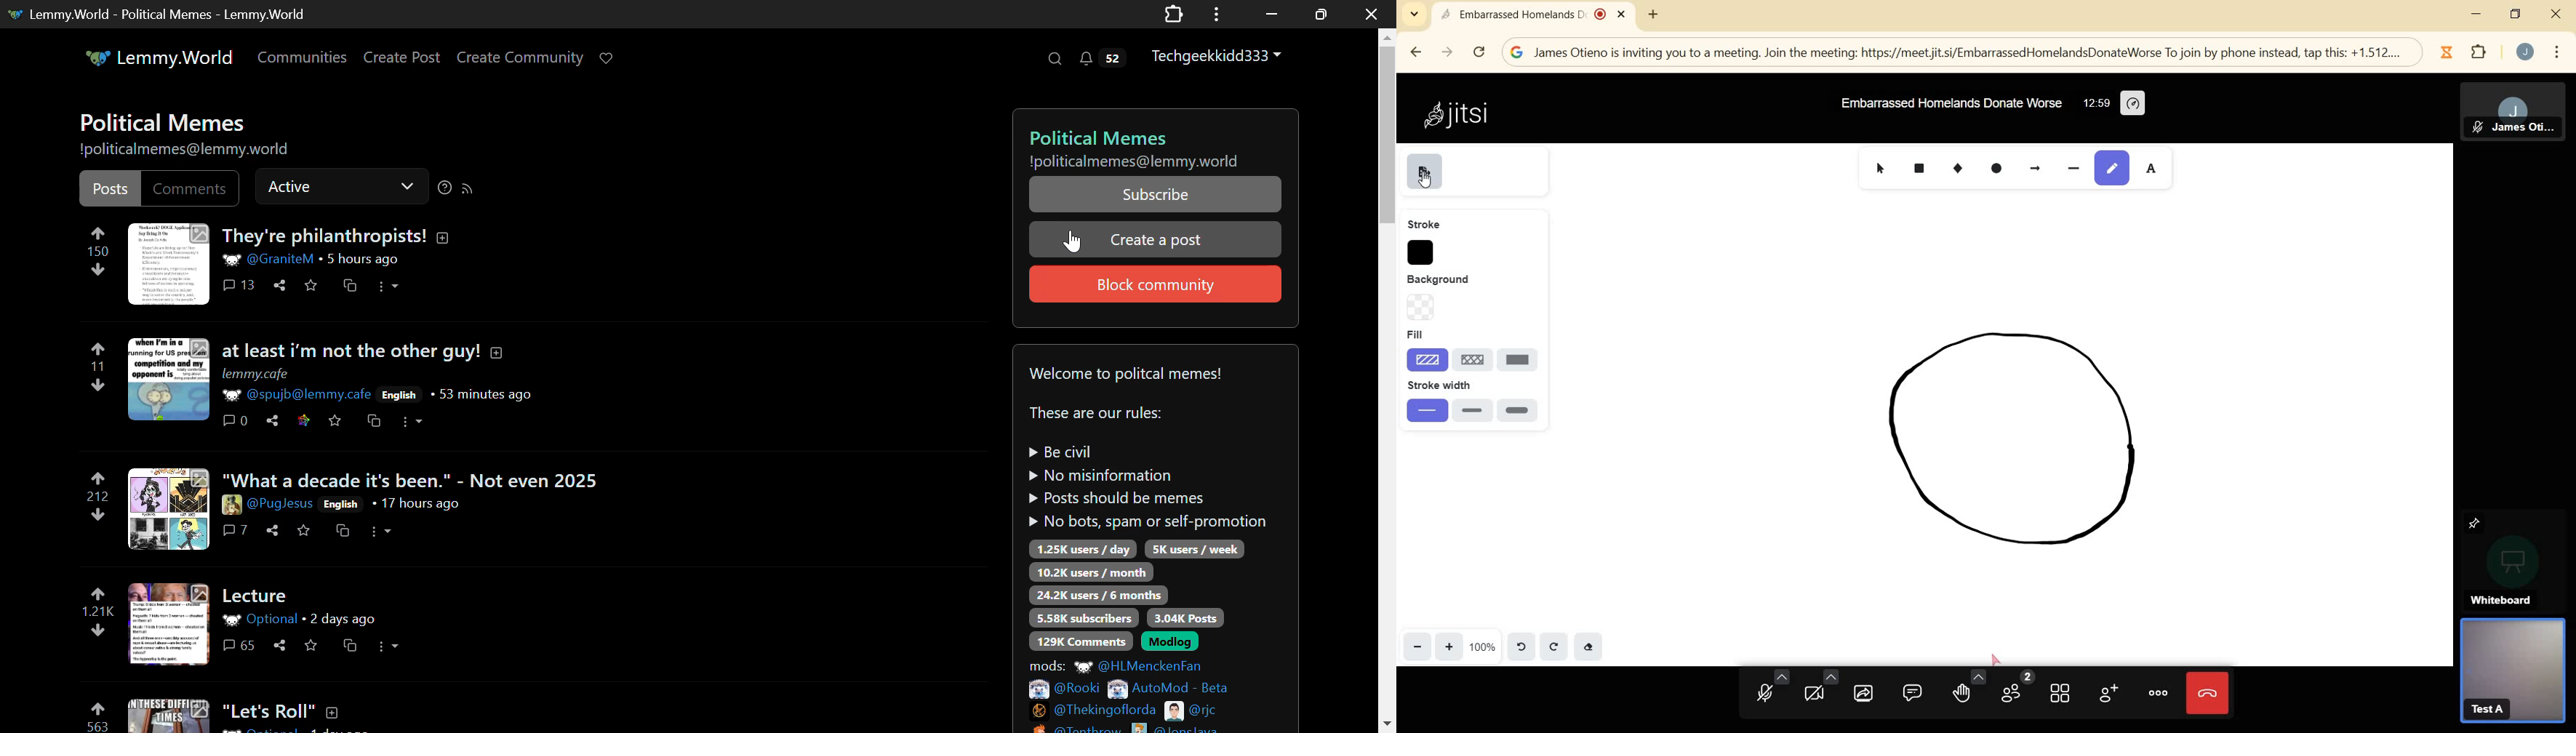 This screenshot has height=756, width=2576. What do you see at coordinates (304, 532) in the screenshot?
I see `Save` at bounding box center [304, 532].